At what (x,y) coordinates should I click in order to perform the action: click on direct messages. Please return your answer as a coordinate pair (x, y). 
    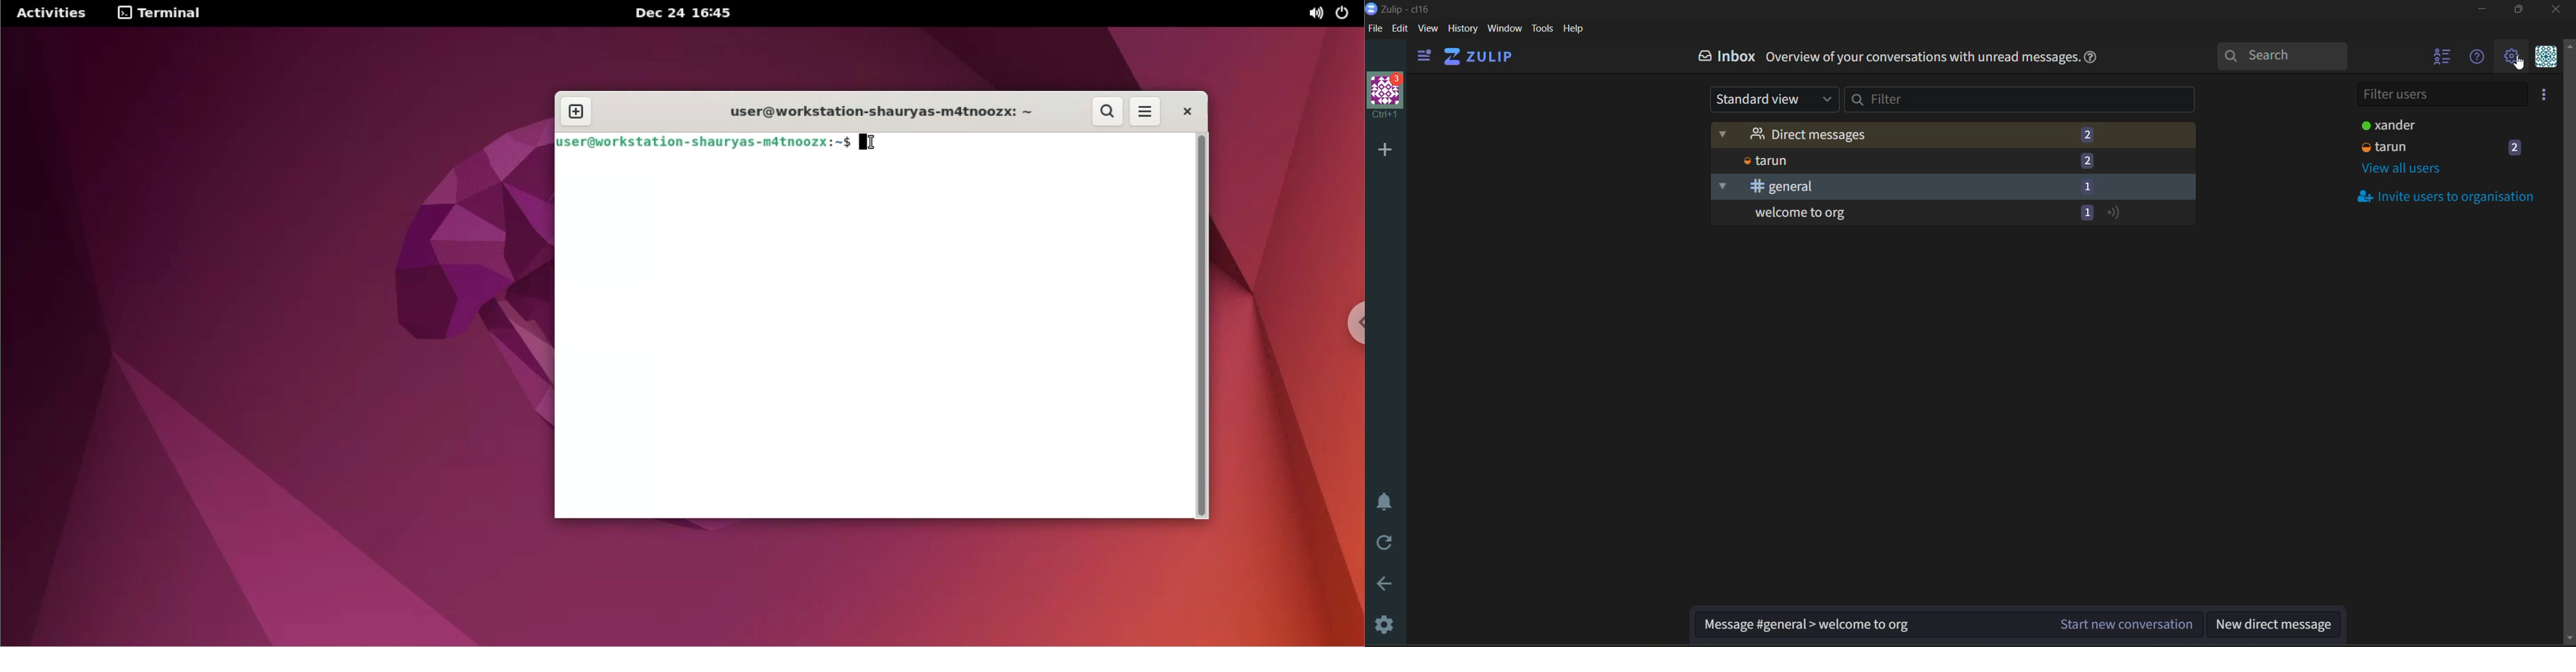
    Looking at the image, I should click on (1890, 135).